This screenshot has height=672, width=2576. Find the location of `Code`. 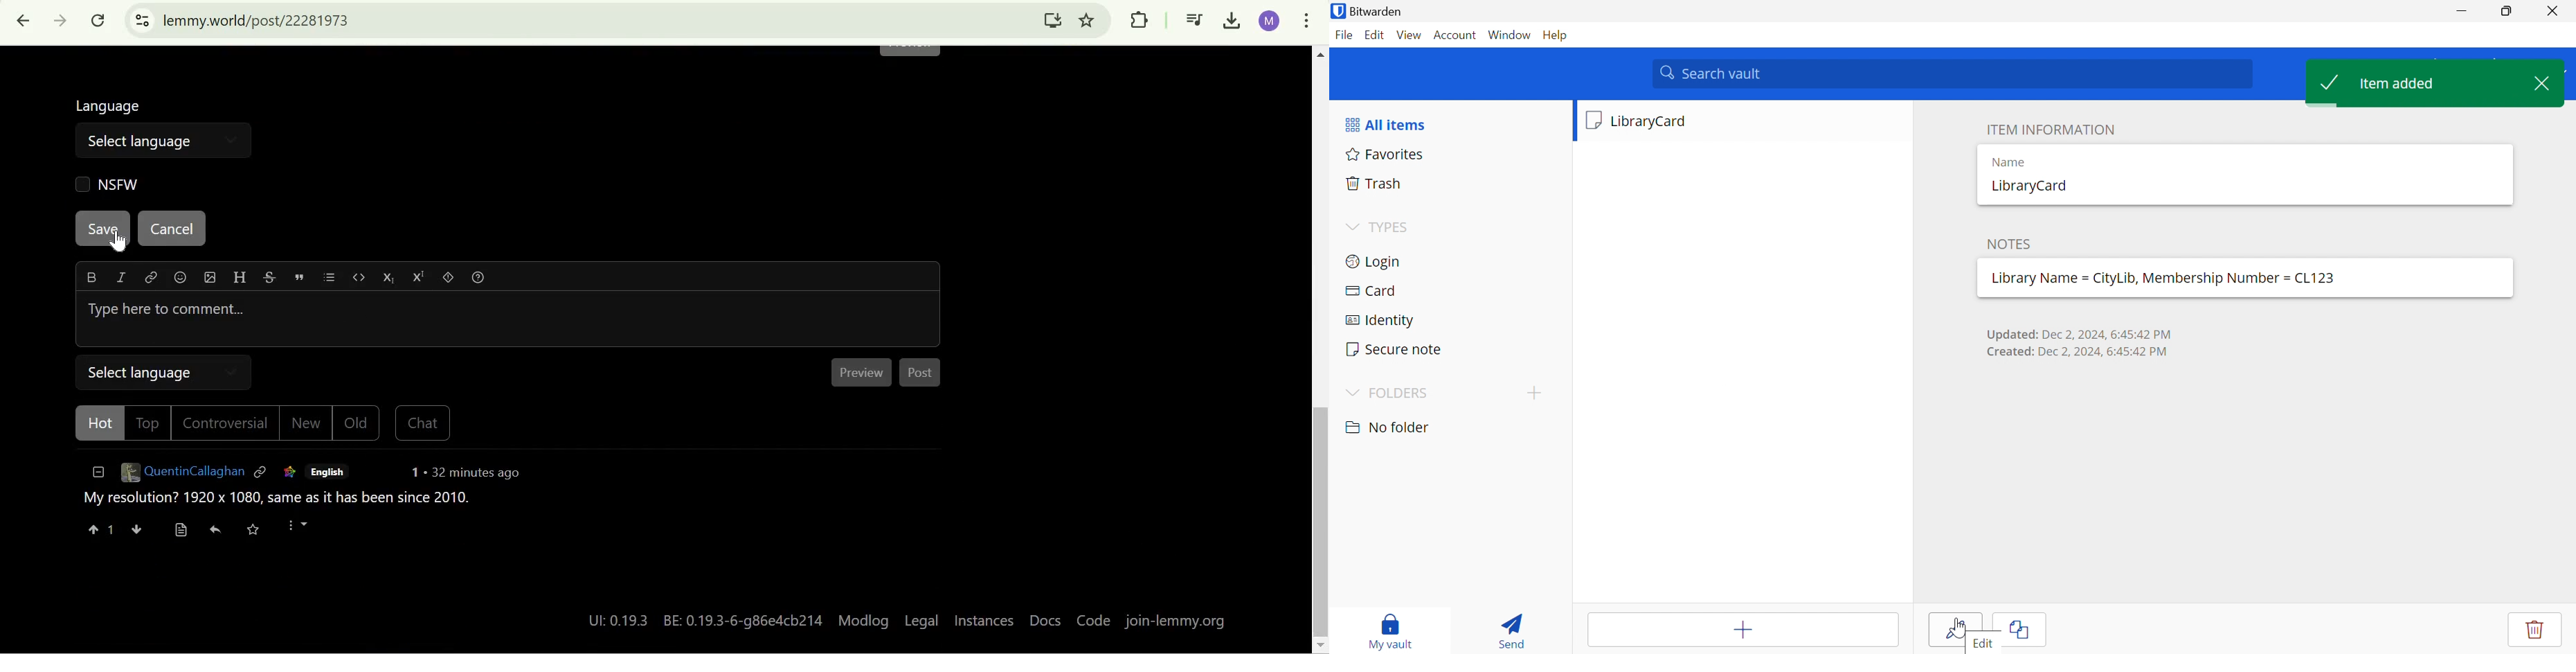

Code is located at coordinates (1092, 621).